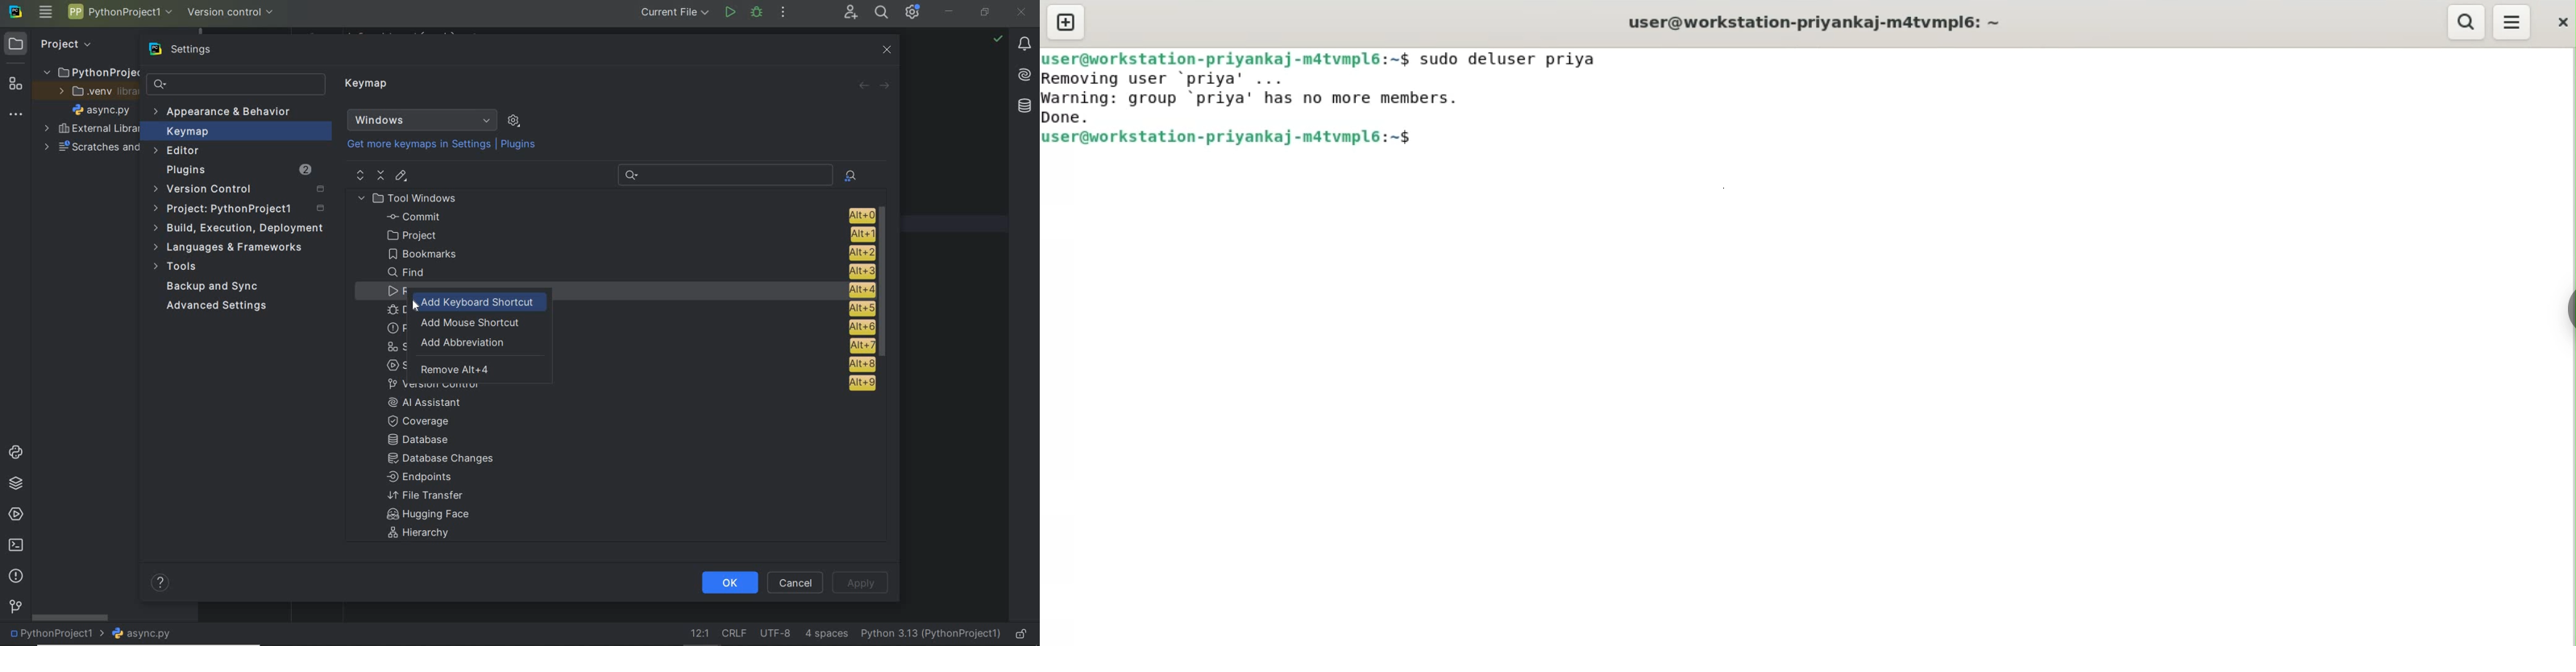  What do you see at coordinates (729, 583) in the screenshot?
I see `ok` at bounding box center [729, 583].